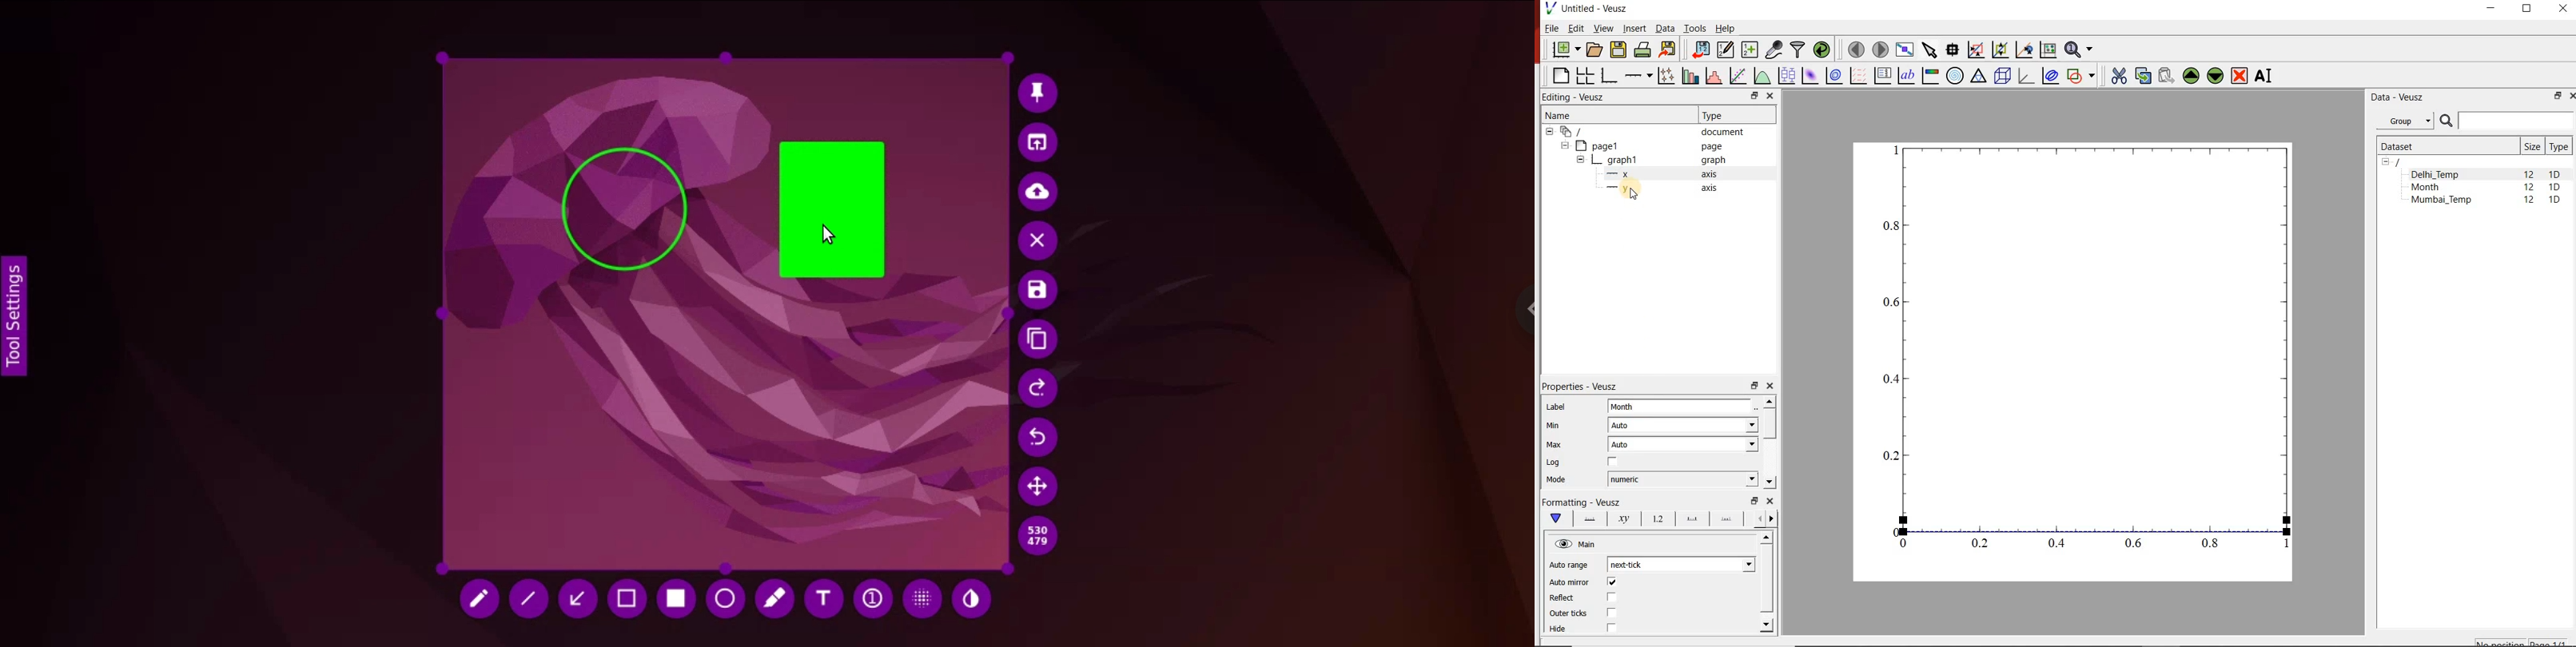 The image size is (2576, 672). I want to click on document, so click(1647, 131).